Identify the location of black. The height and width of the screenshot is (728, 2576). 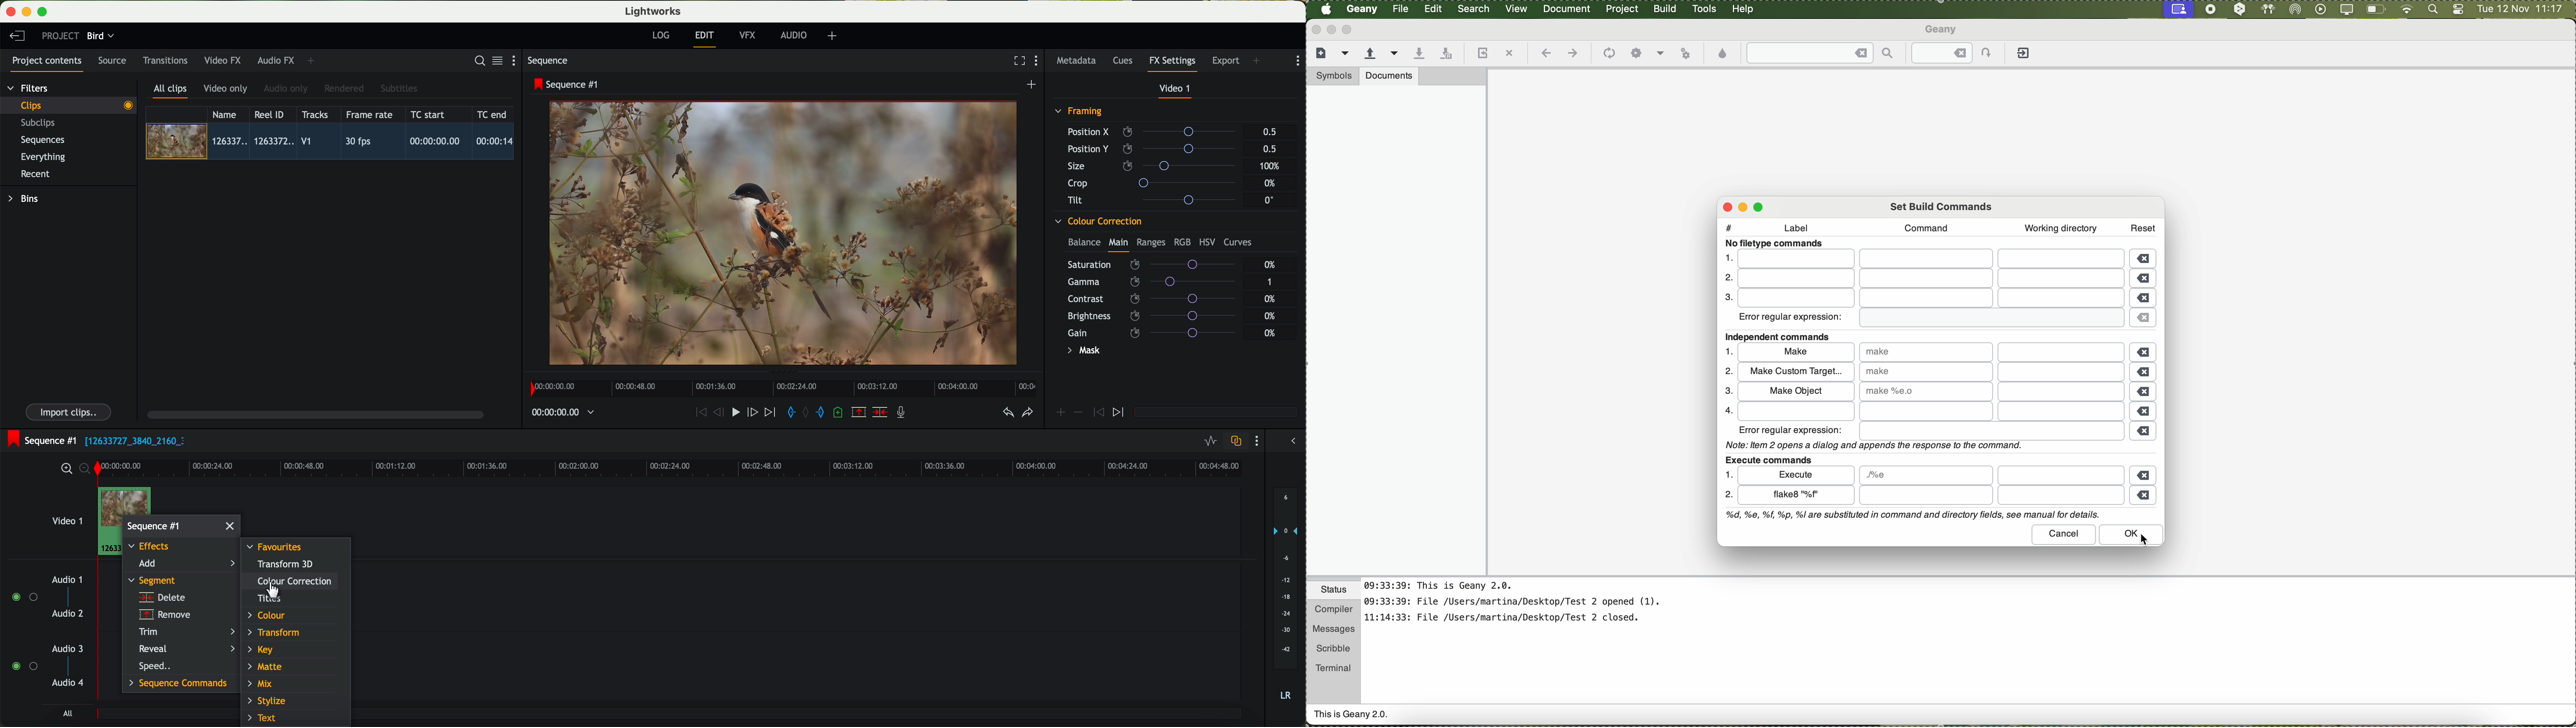
(131, 440).